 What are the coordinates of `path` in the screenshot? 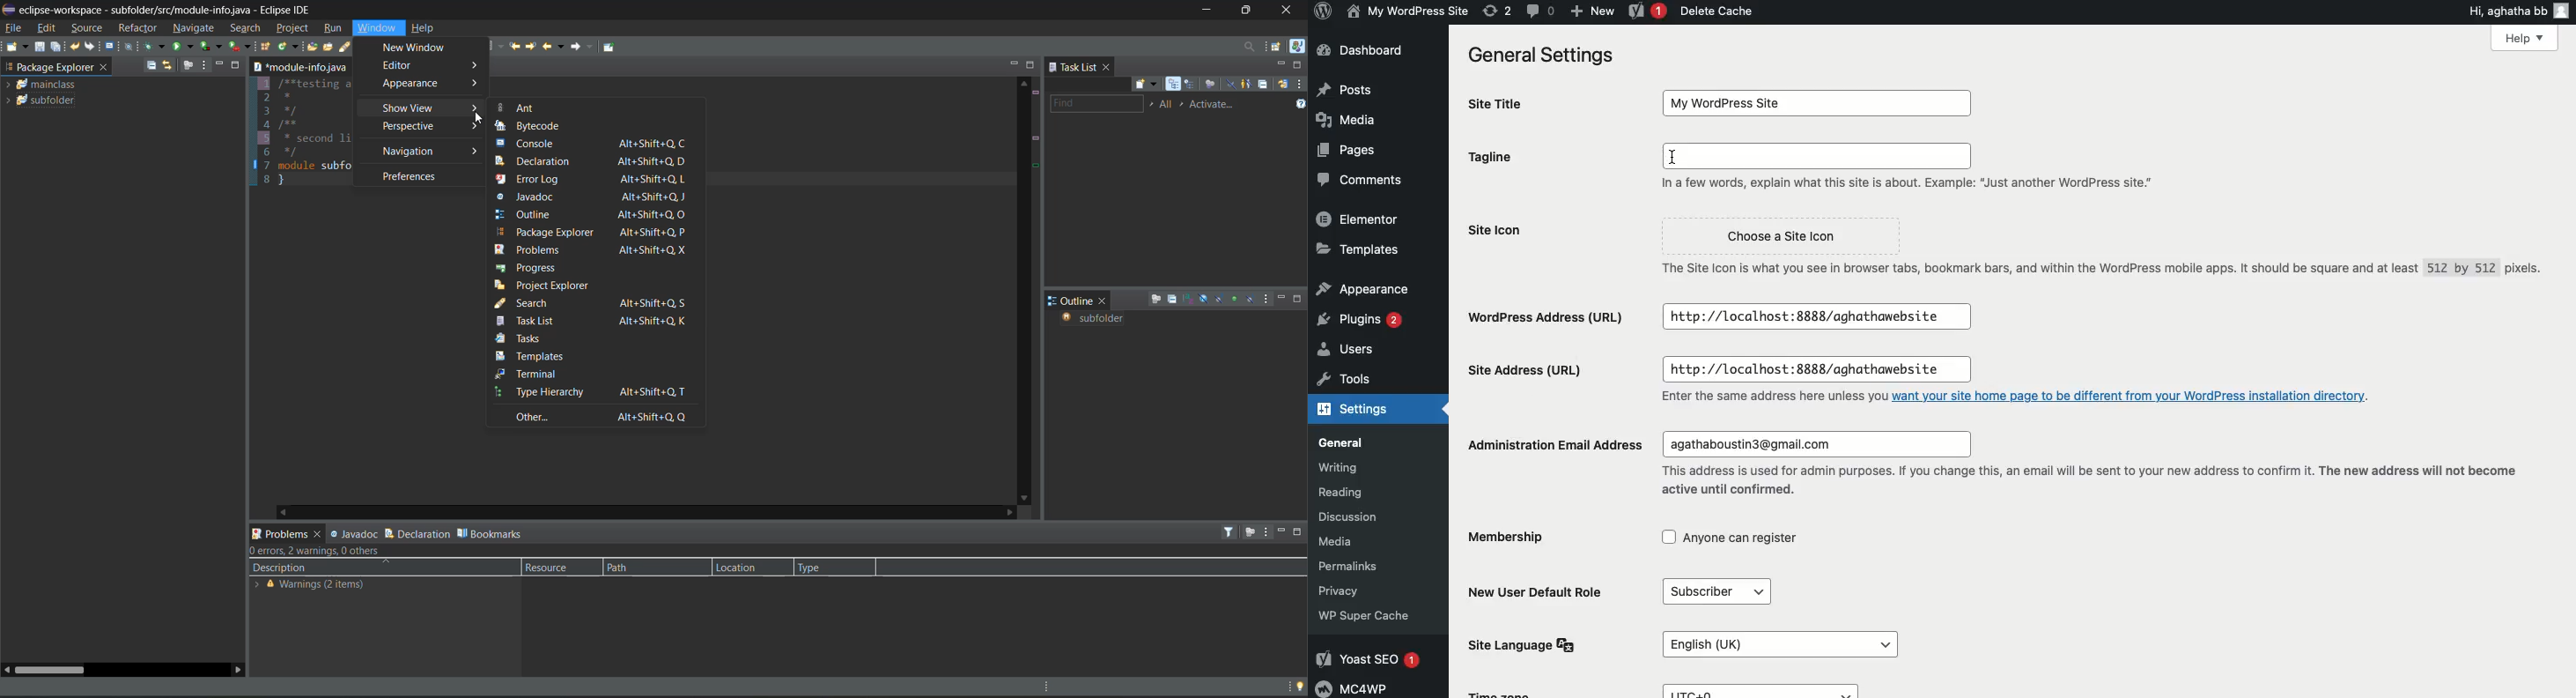 It's located at (640, 567).